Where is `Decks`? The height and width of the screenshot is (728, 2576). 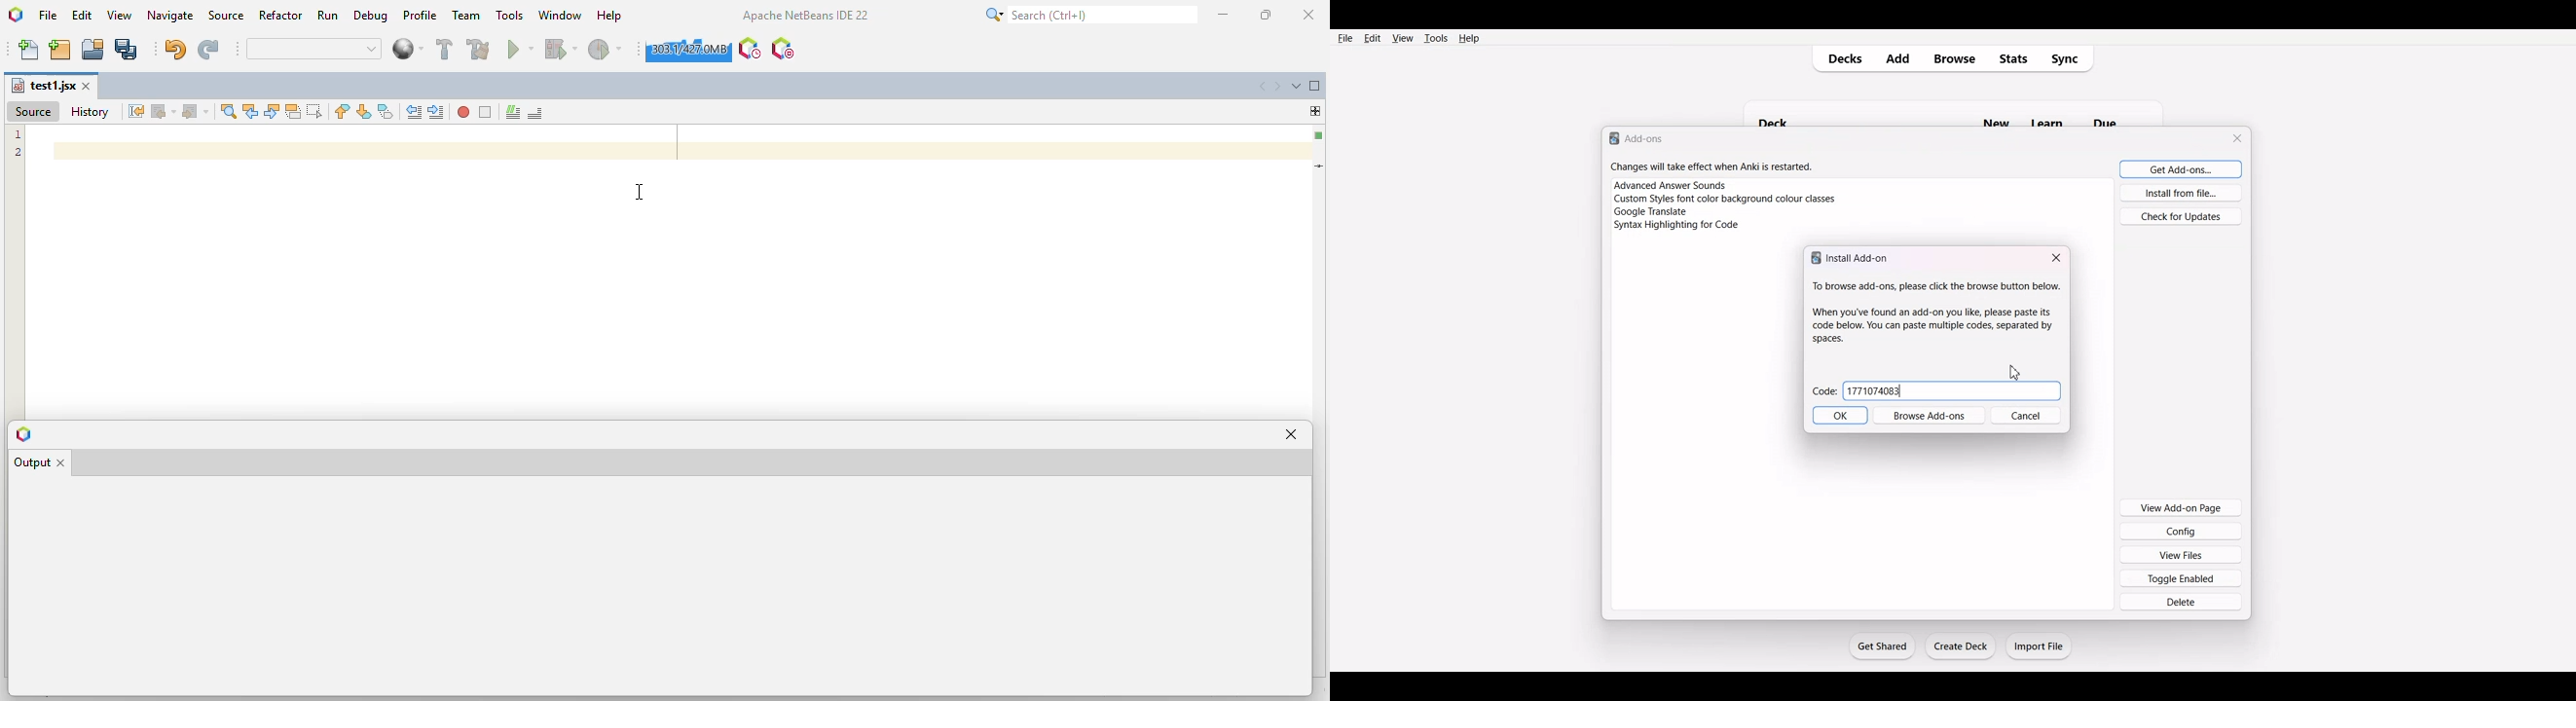 Decks is located at coordinates (1841, 59).